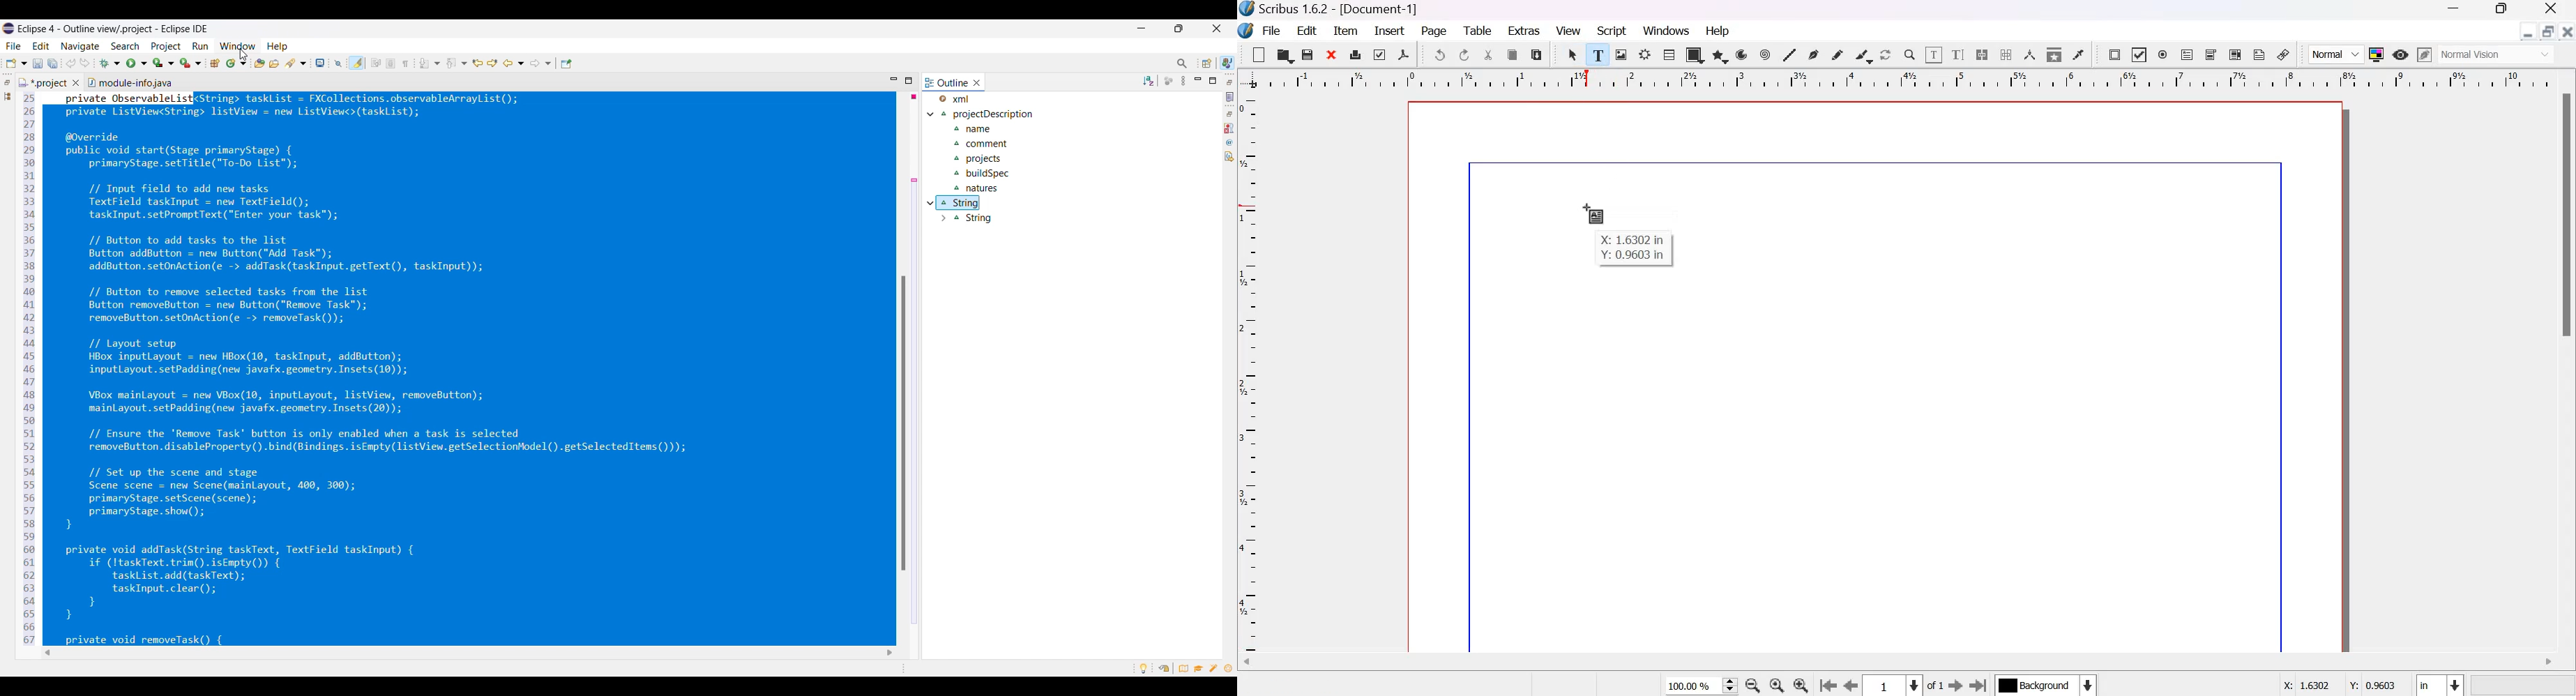 The image size is (2576, 700). What do you see at coordinates (2454, 10) in the screenshot?
I see `Minimize` at bounding box center [2454, 10].